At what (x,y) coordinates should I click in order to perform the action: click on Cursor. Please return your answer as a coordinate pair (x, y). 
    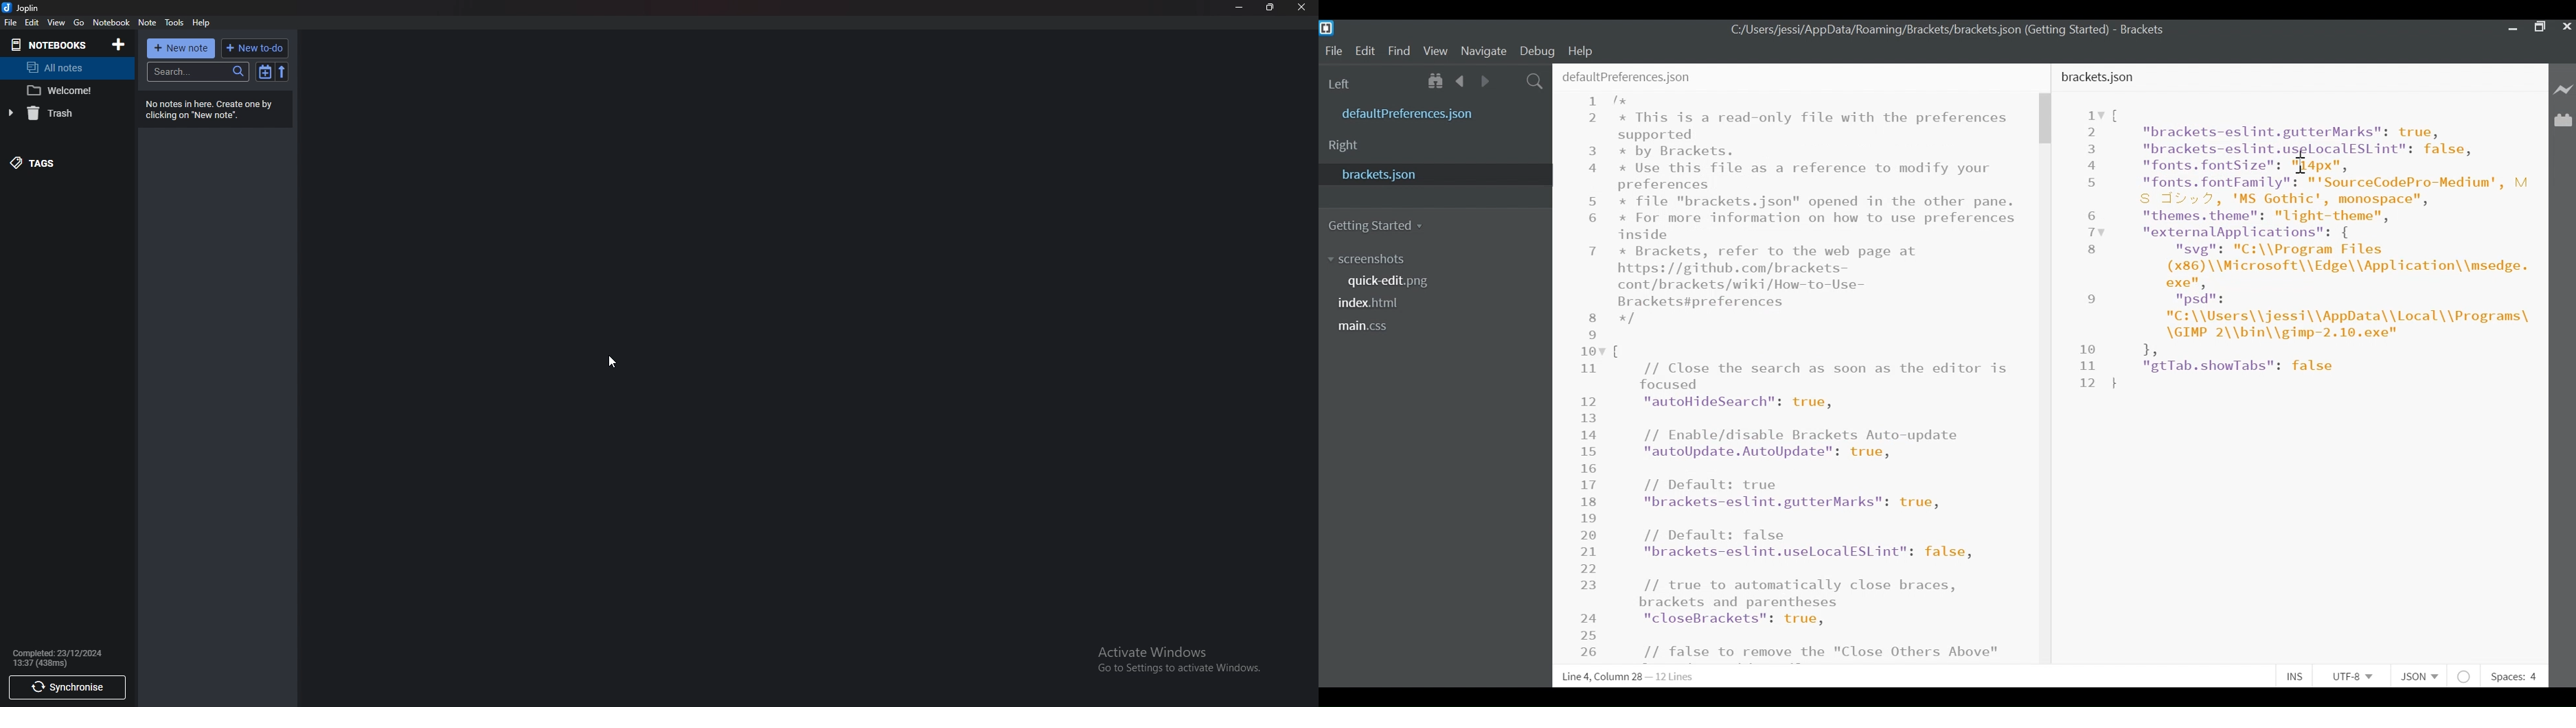
    Looking at the image, I should click on (611, 362).